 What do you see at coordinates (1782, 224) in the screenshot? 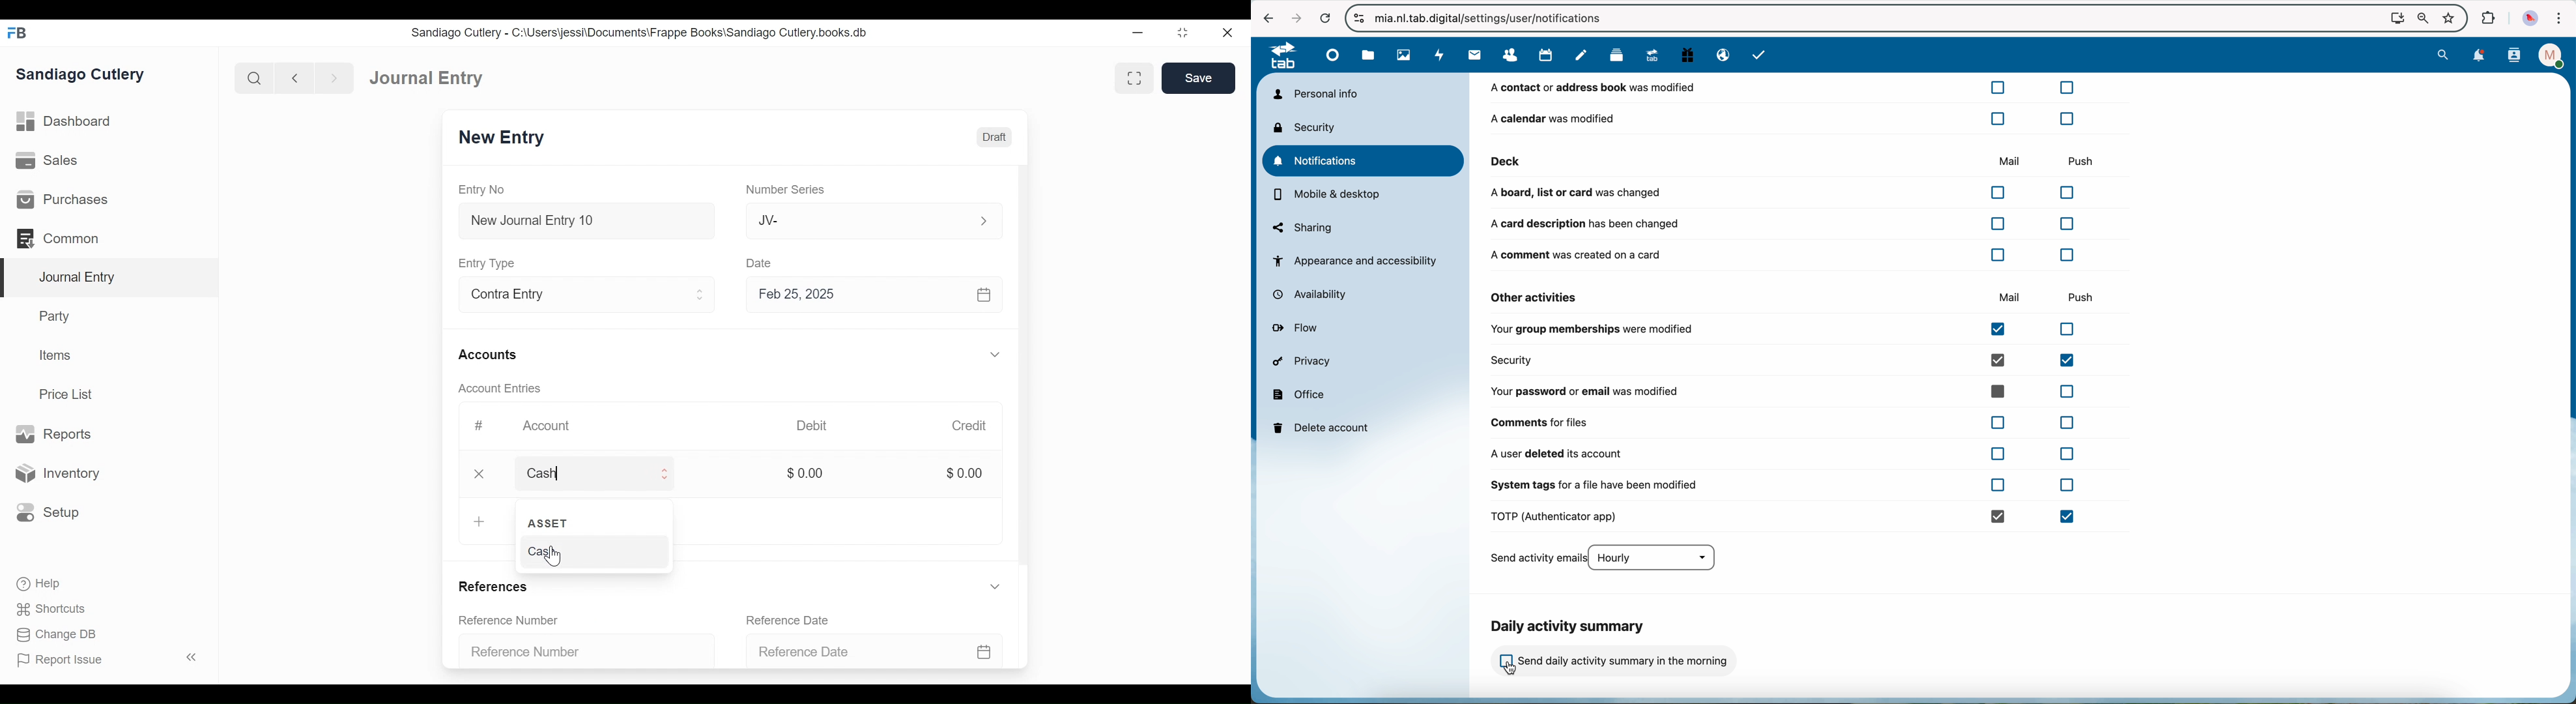
I see `a card description has been changed` at bounding box center [1782, 224].